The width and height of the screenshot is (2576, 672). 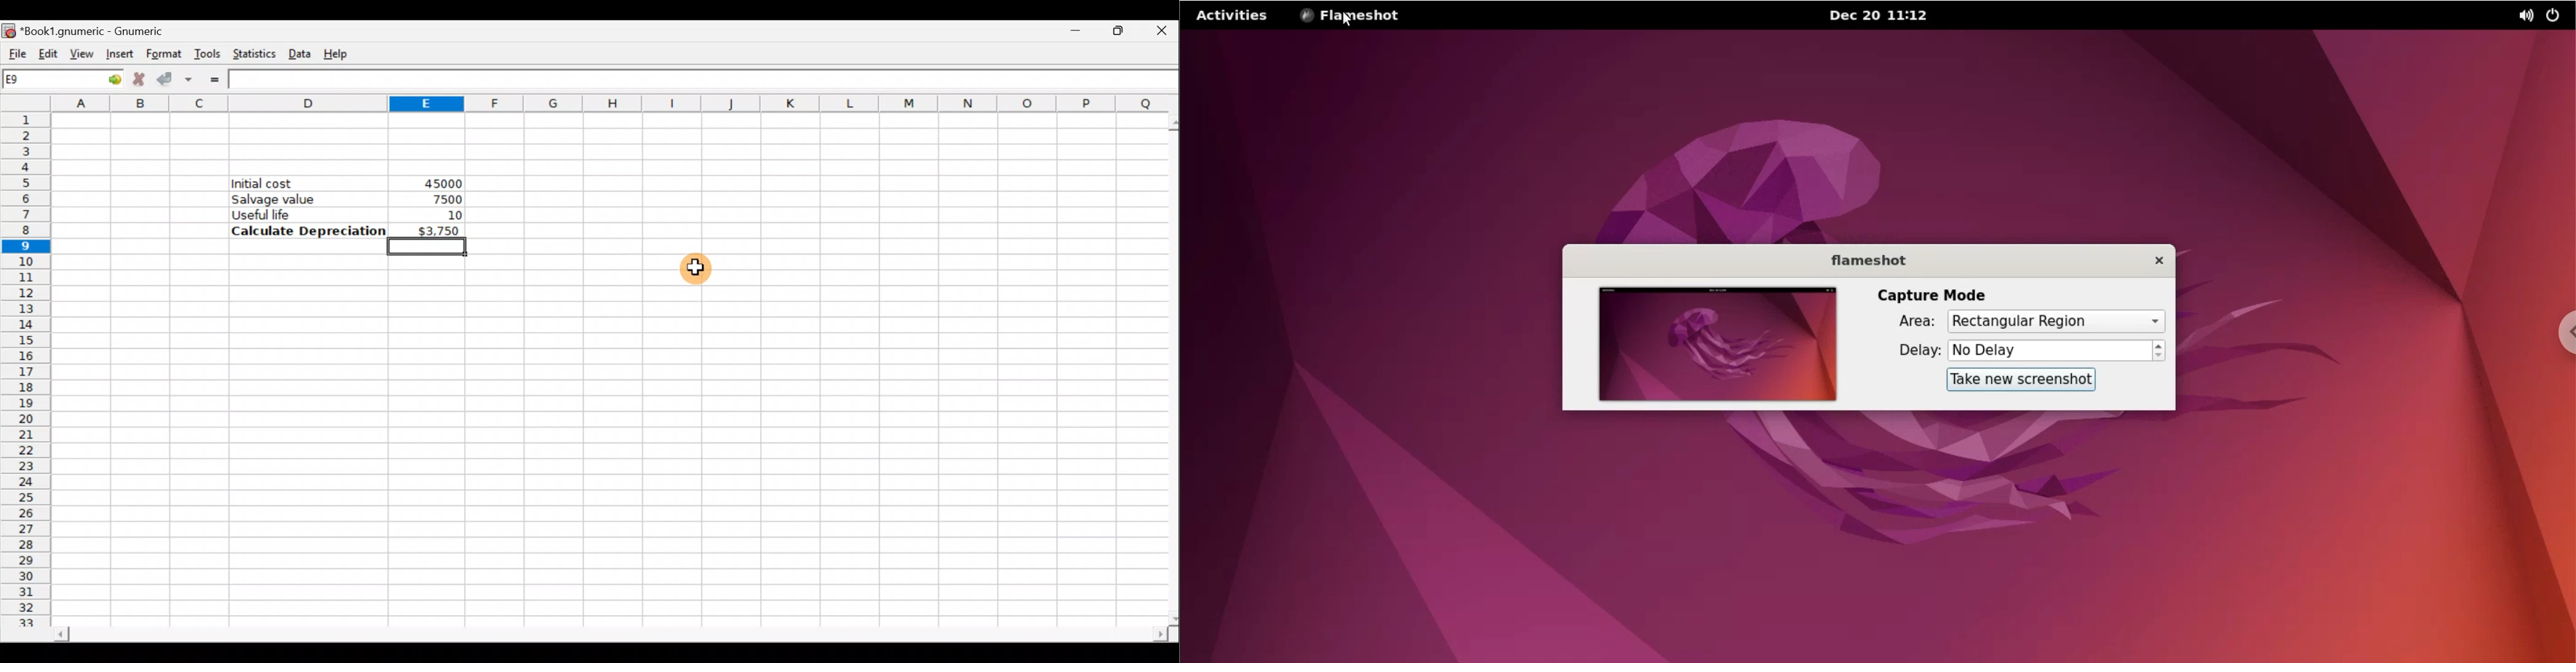 I want to click on Scroll bar, so click(x=598, y=631).